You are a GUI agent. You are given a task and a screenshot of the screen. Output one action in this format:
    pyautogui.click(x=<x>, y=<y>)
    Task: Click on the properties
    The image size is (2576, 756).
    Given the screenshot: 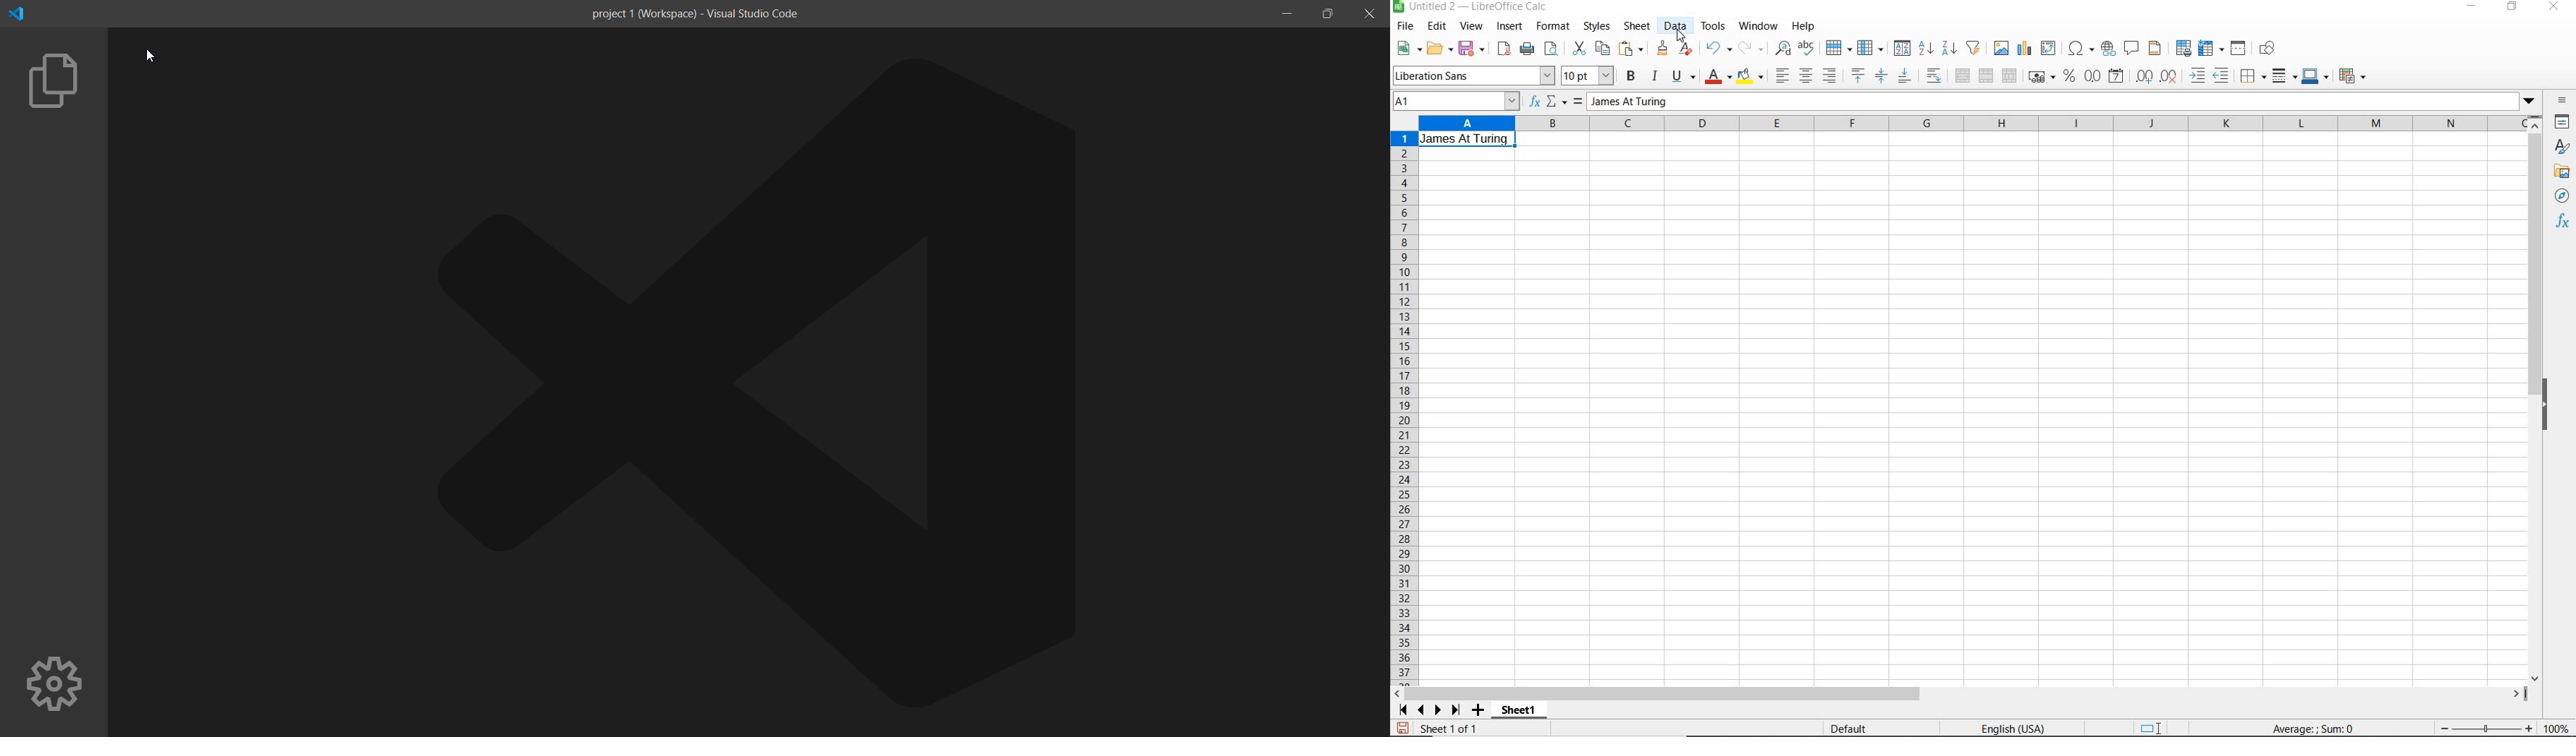 What is the action you would take?
    pyautogui.click(x=2563, y=121)
    